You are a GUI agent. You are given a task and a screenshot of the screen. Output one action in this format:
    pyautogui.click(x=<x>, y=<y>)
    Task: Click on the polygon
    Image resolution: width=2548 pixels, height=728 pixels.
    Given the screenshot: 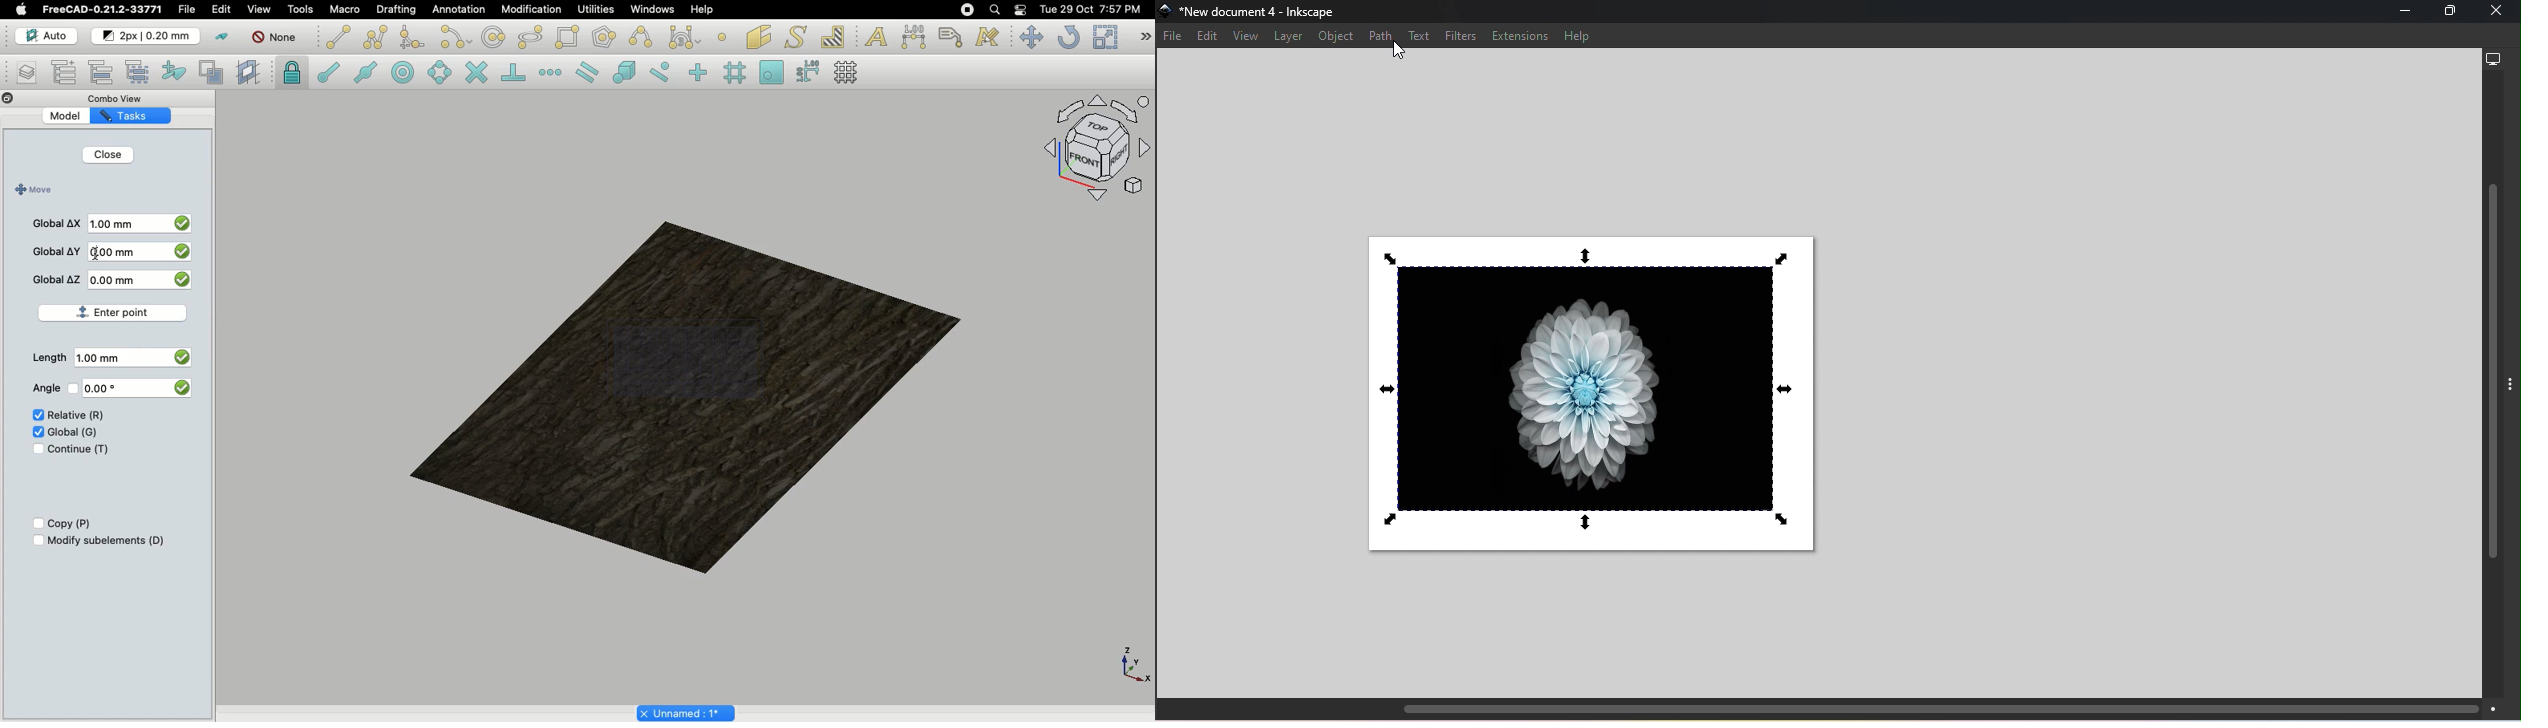 What is the action you would take?
    pyautogui.click(x=531, y=38)
    